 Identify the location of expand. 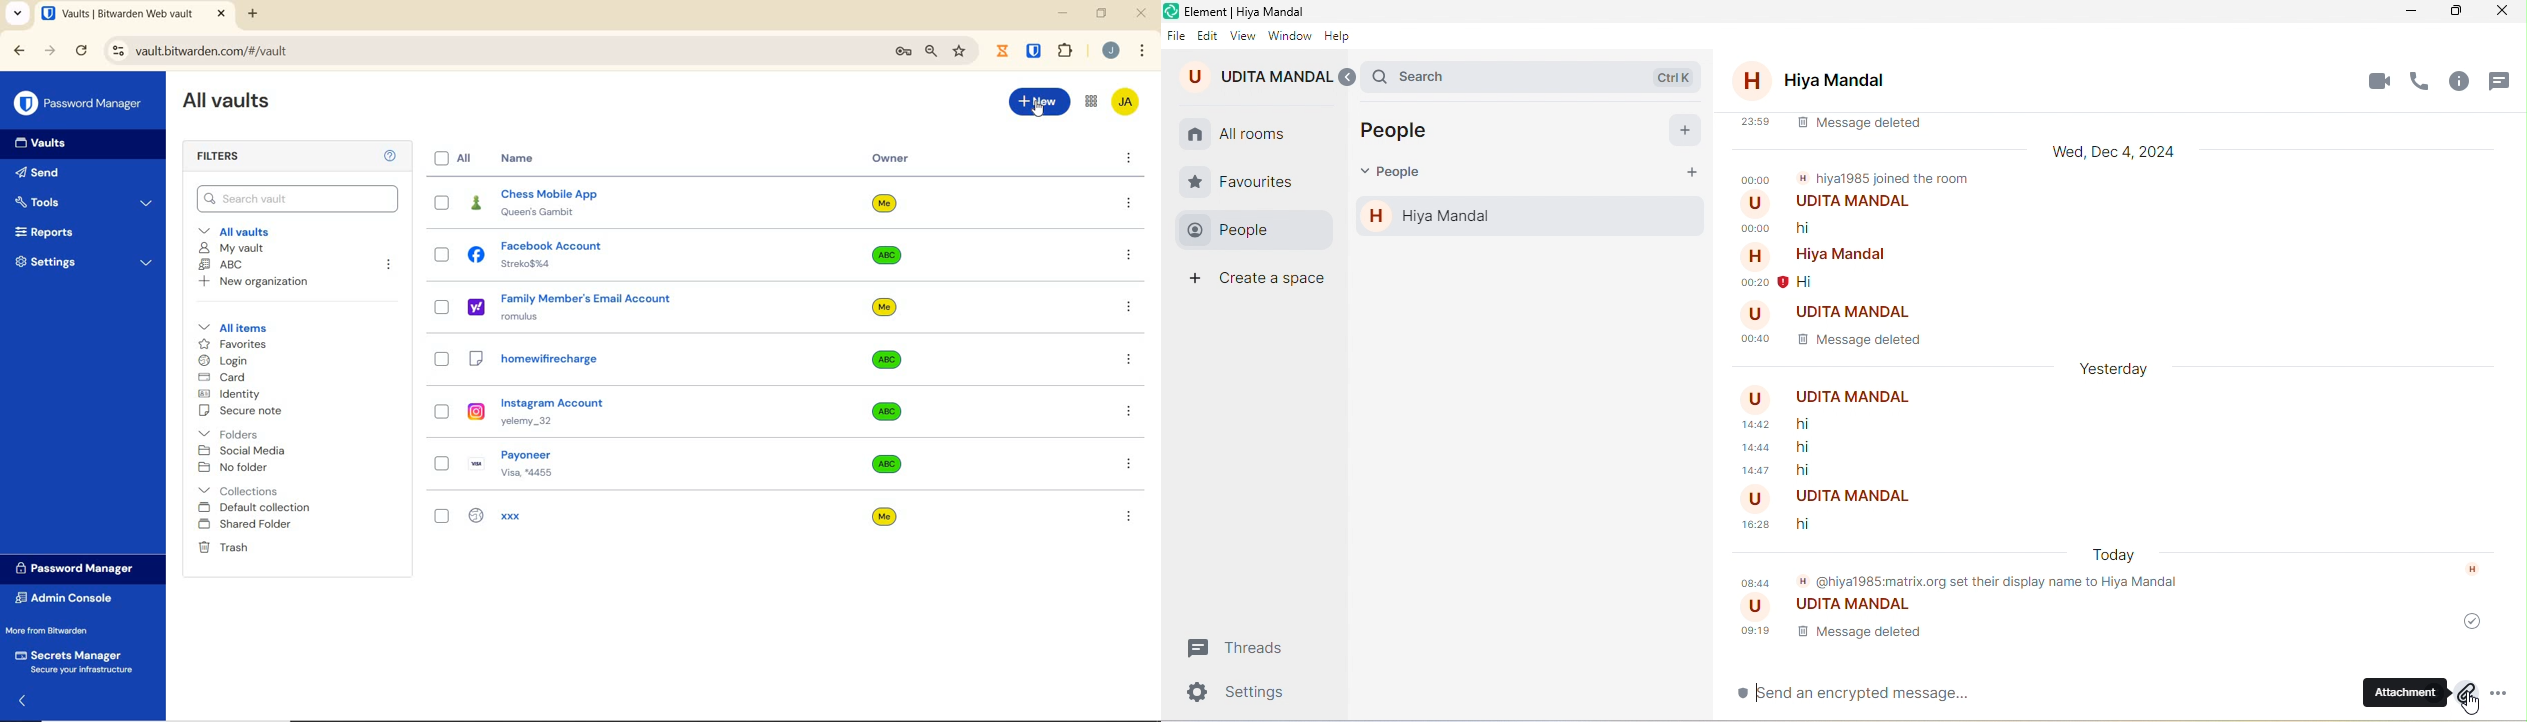
(1351, 79).